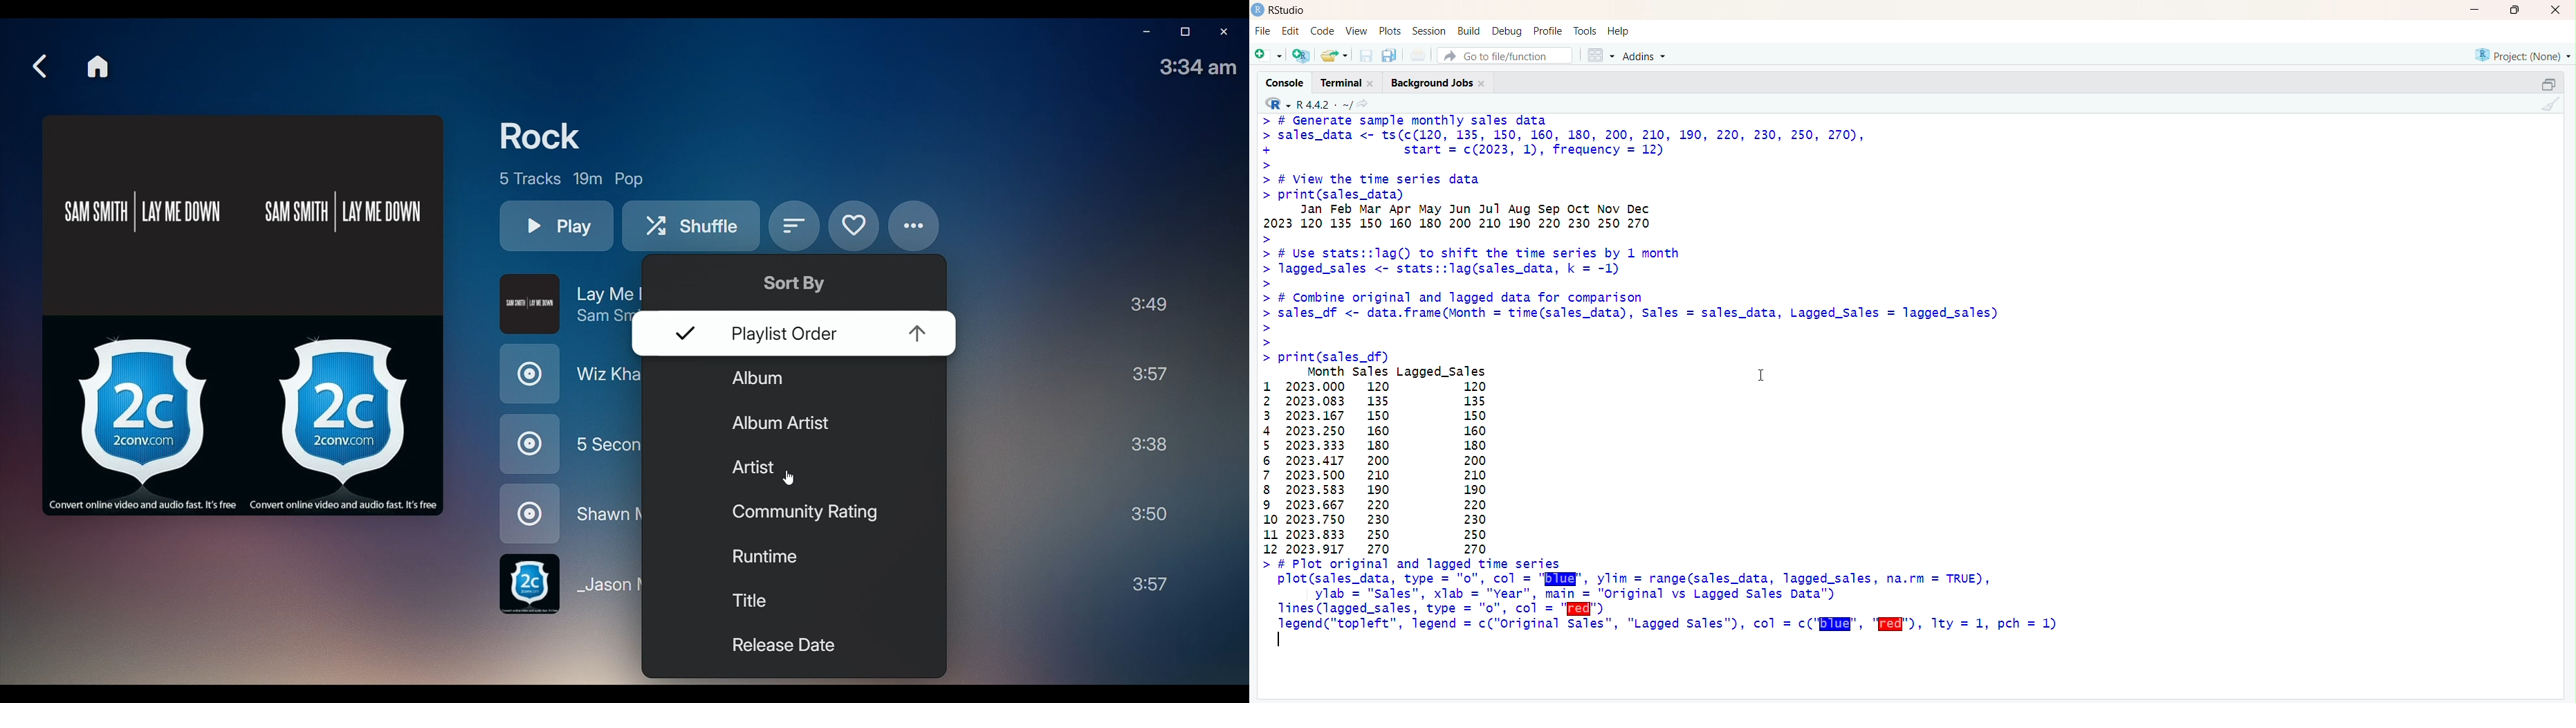 The width and height of the screenshot is (2576, 728). Describe the element at coordinates (571, 178) in the screenshot. I see `Playlist details` at that location.